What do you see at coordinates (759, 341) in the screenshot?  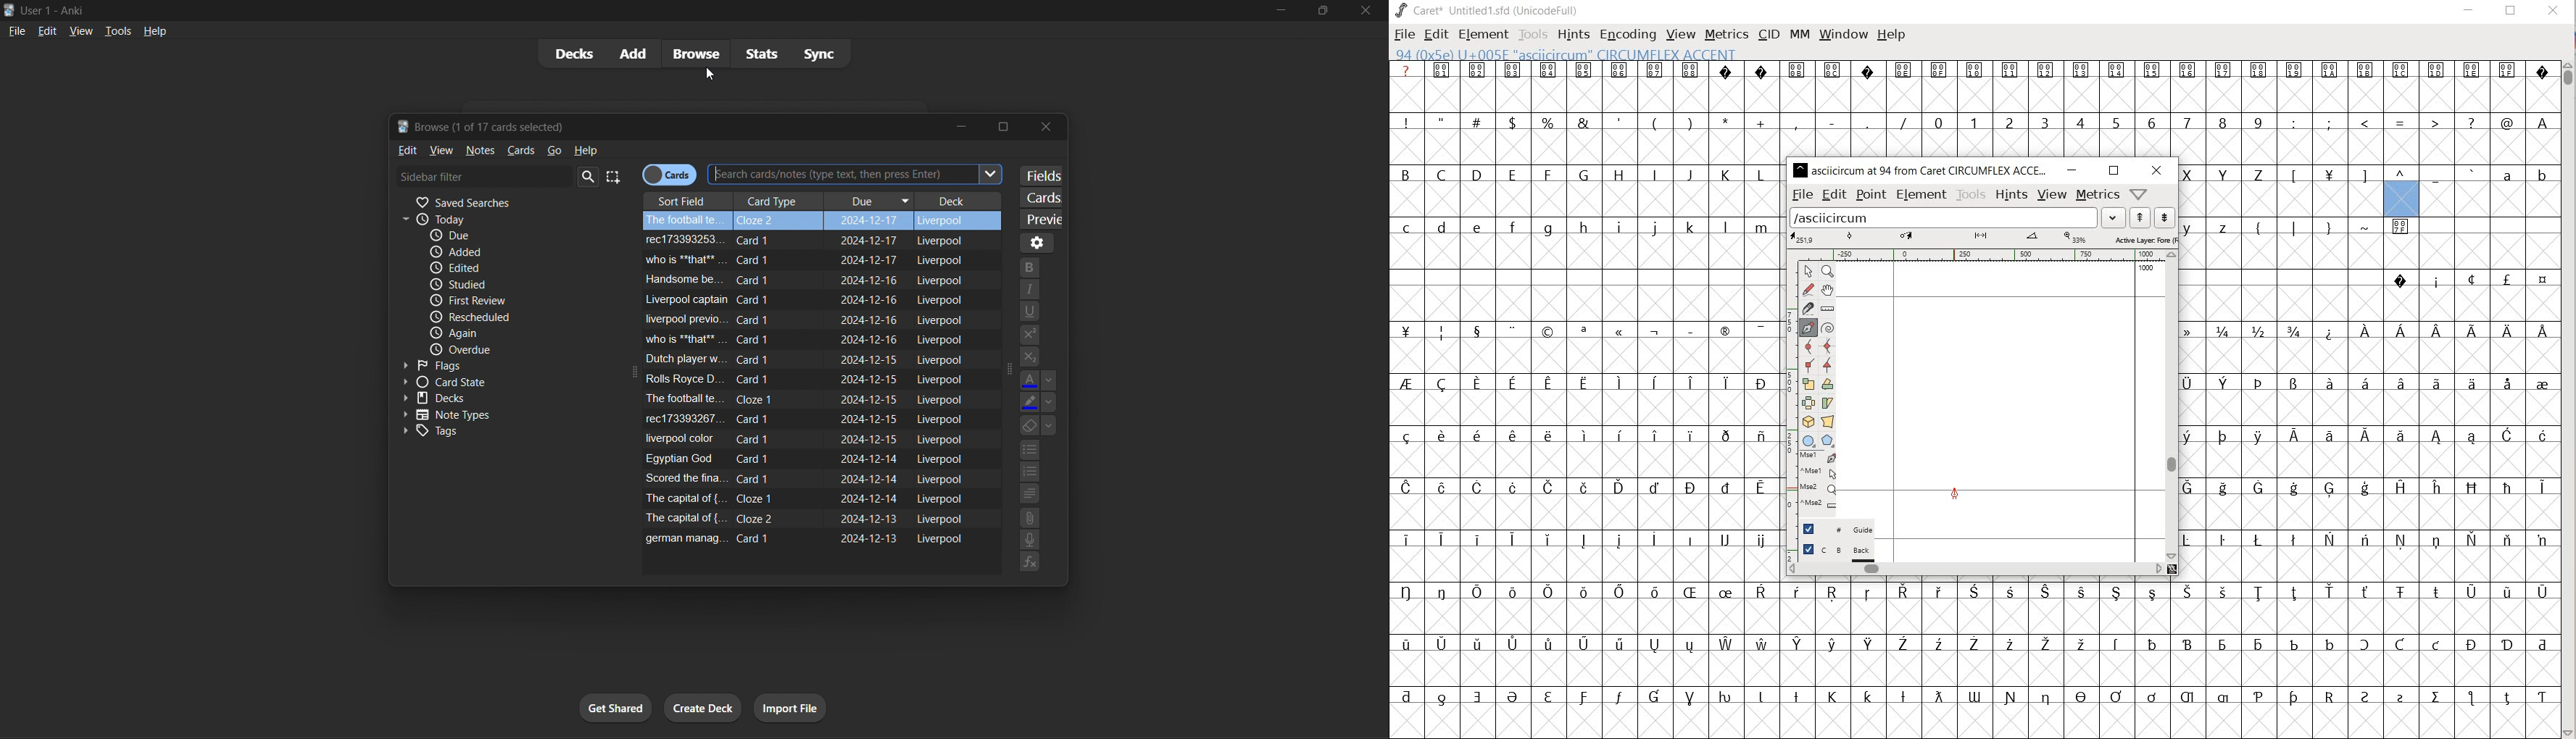 I see `card 1` at bounding box center [759, 341].